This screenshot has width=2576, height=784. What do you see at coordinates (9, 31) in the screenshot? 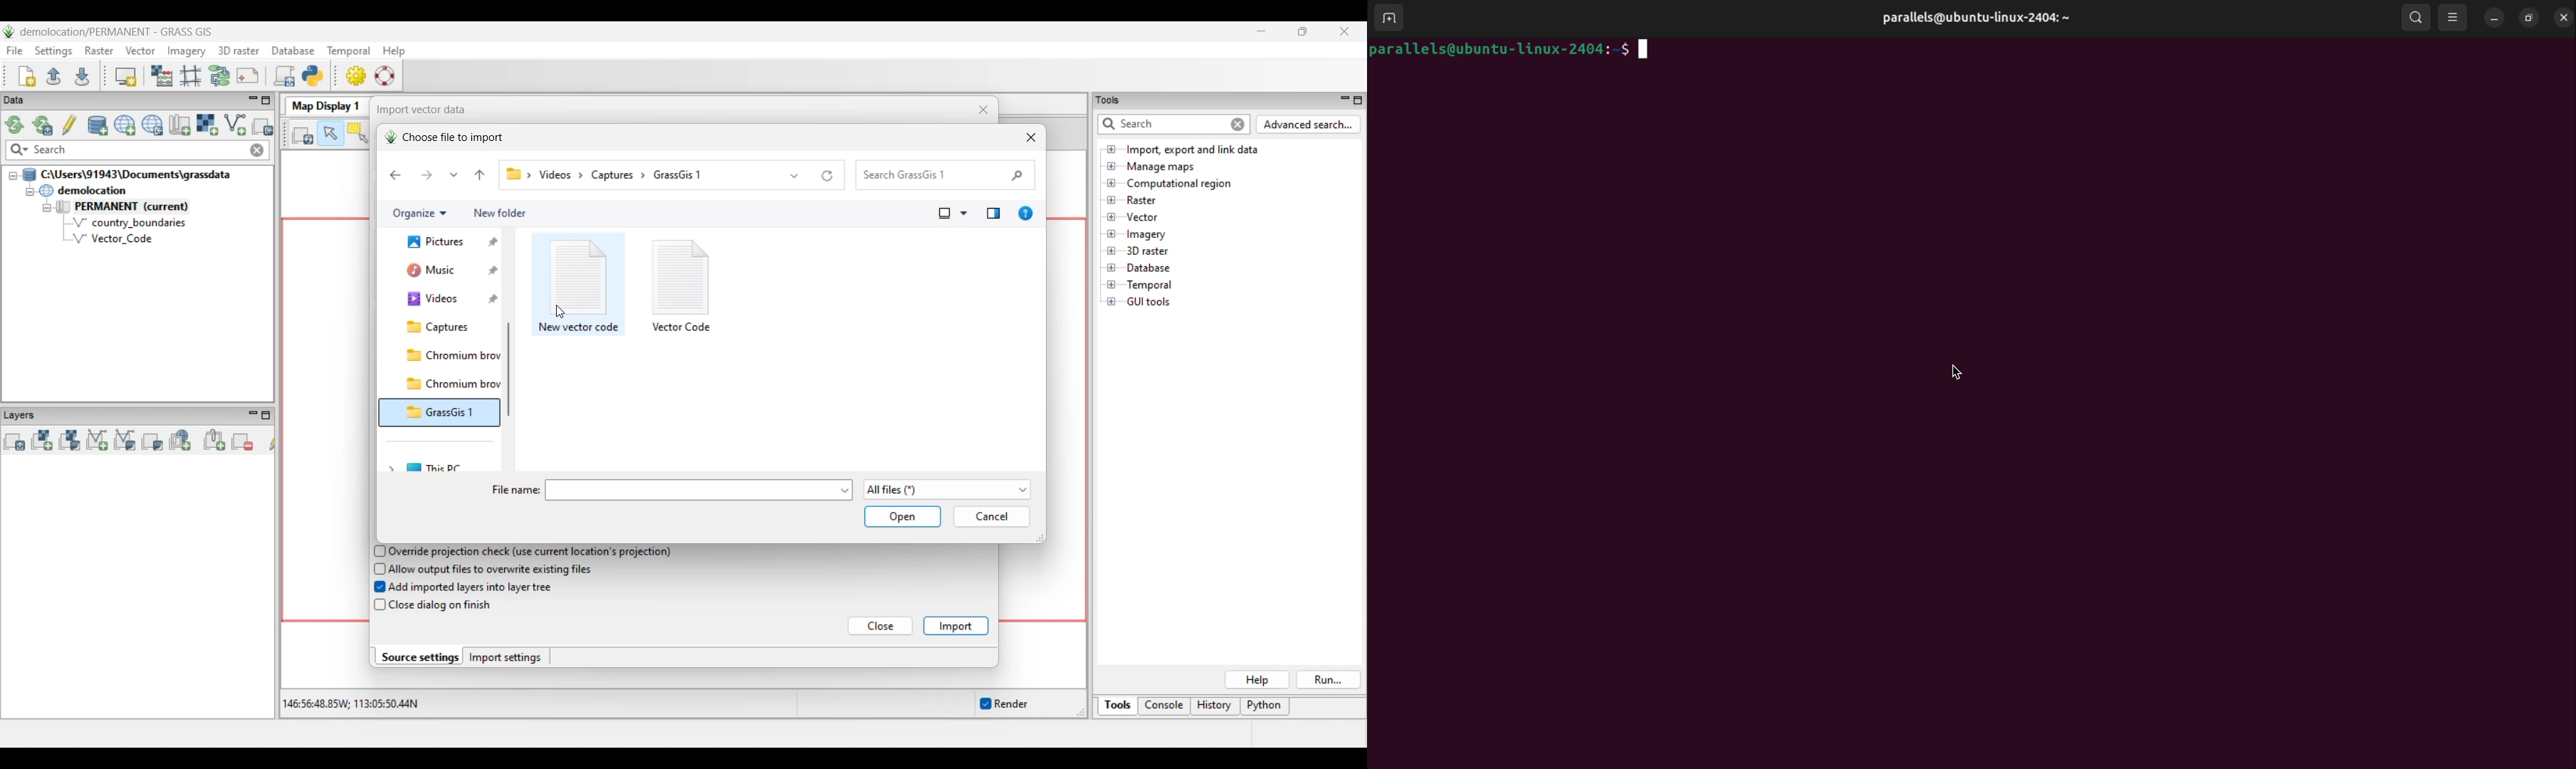
I see `Software logo` at bounding box center [9, 31].